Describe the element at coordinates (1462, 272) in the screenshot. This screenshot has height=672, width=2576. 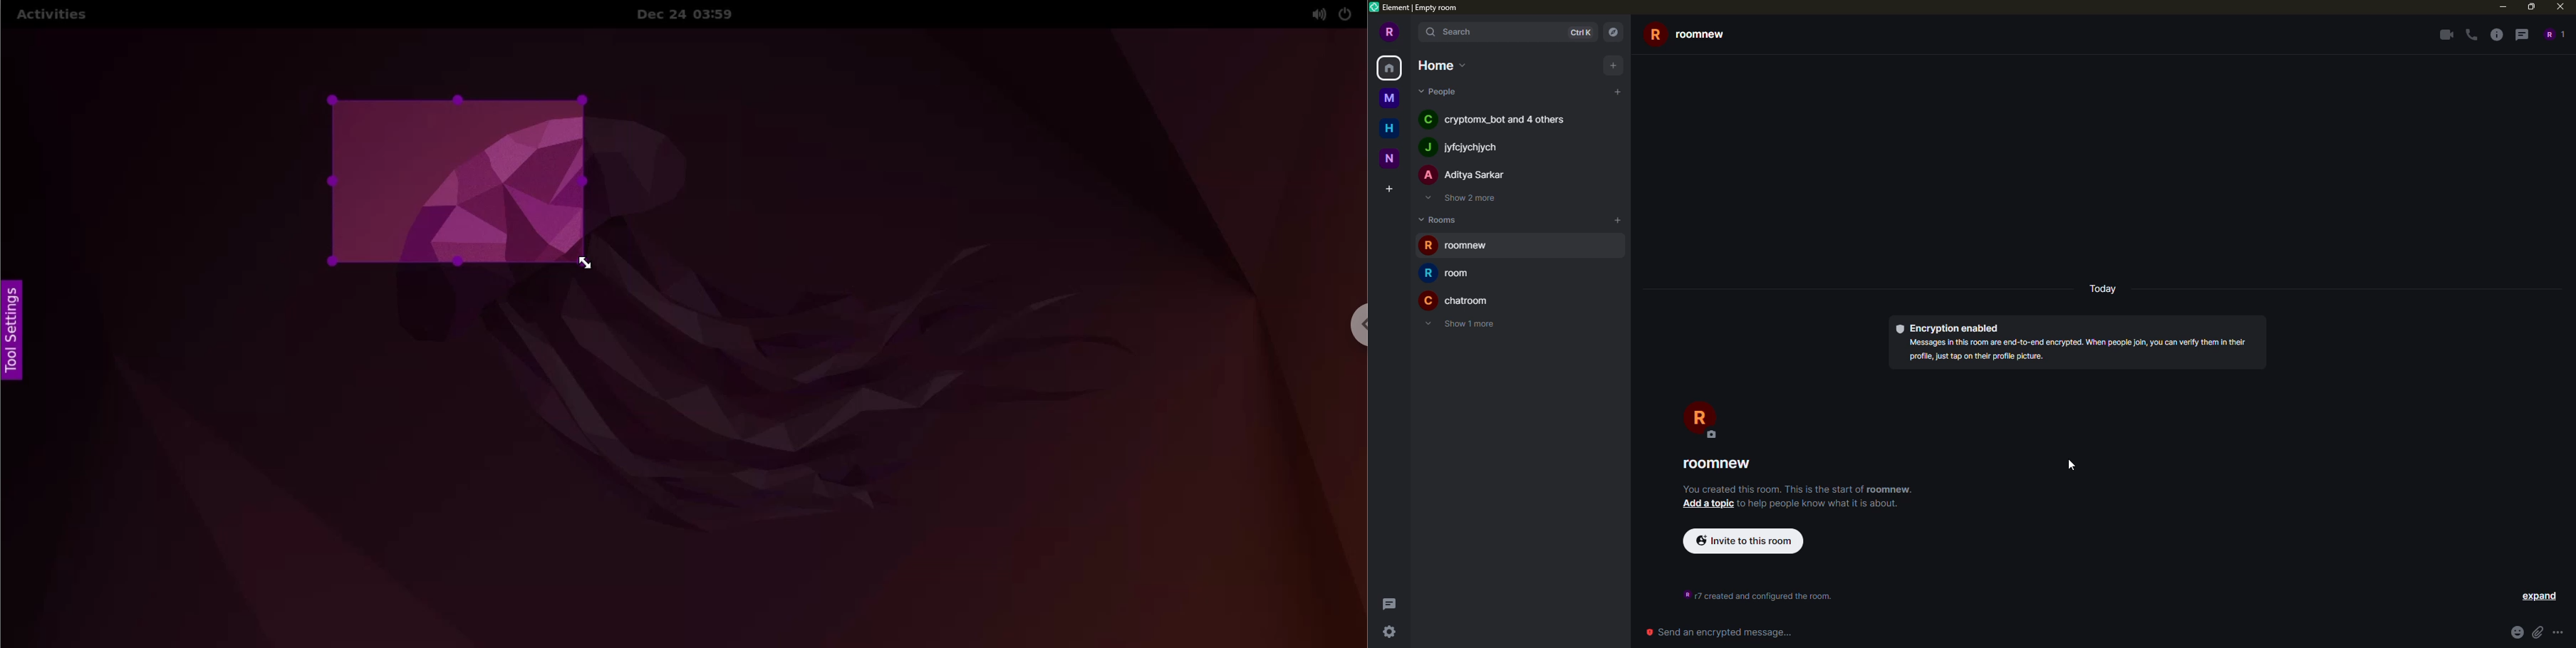
I see `room` at that location.